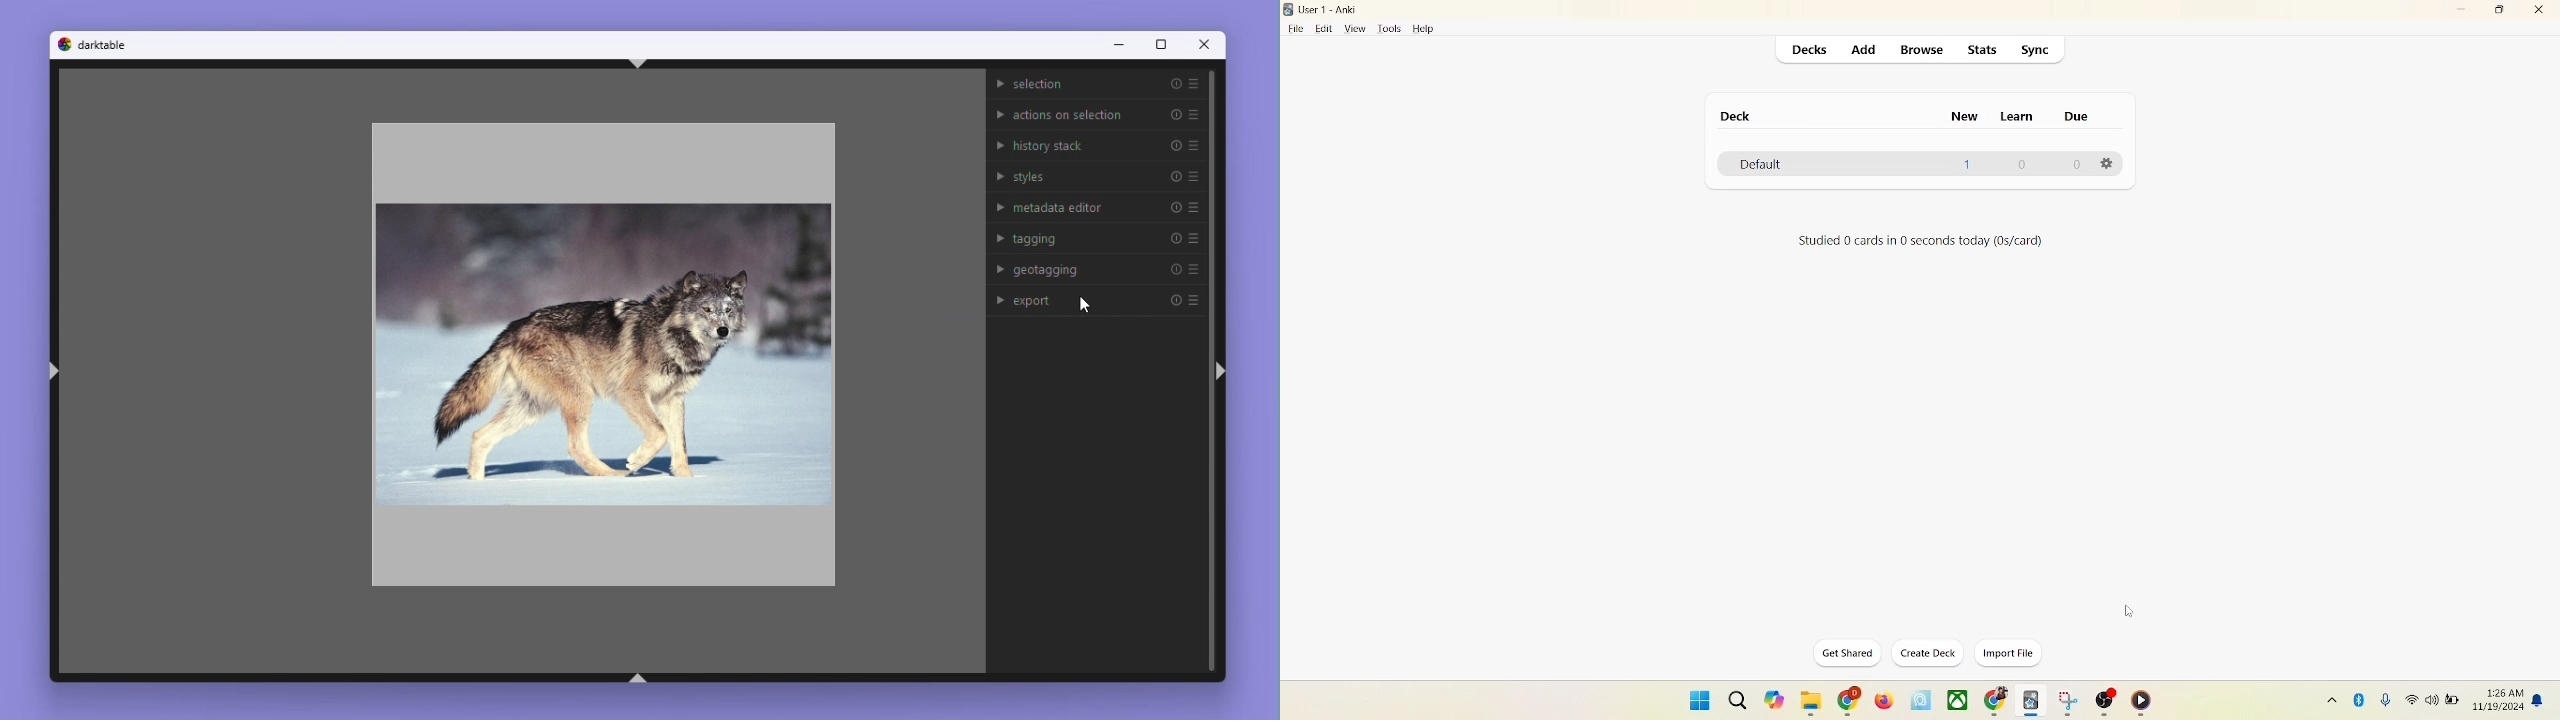 Image resolution: width=2576 pixels, height=728 pixels. I want to click on default, so click(1755, 166).